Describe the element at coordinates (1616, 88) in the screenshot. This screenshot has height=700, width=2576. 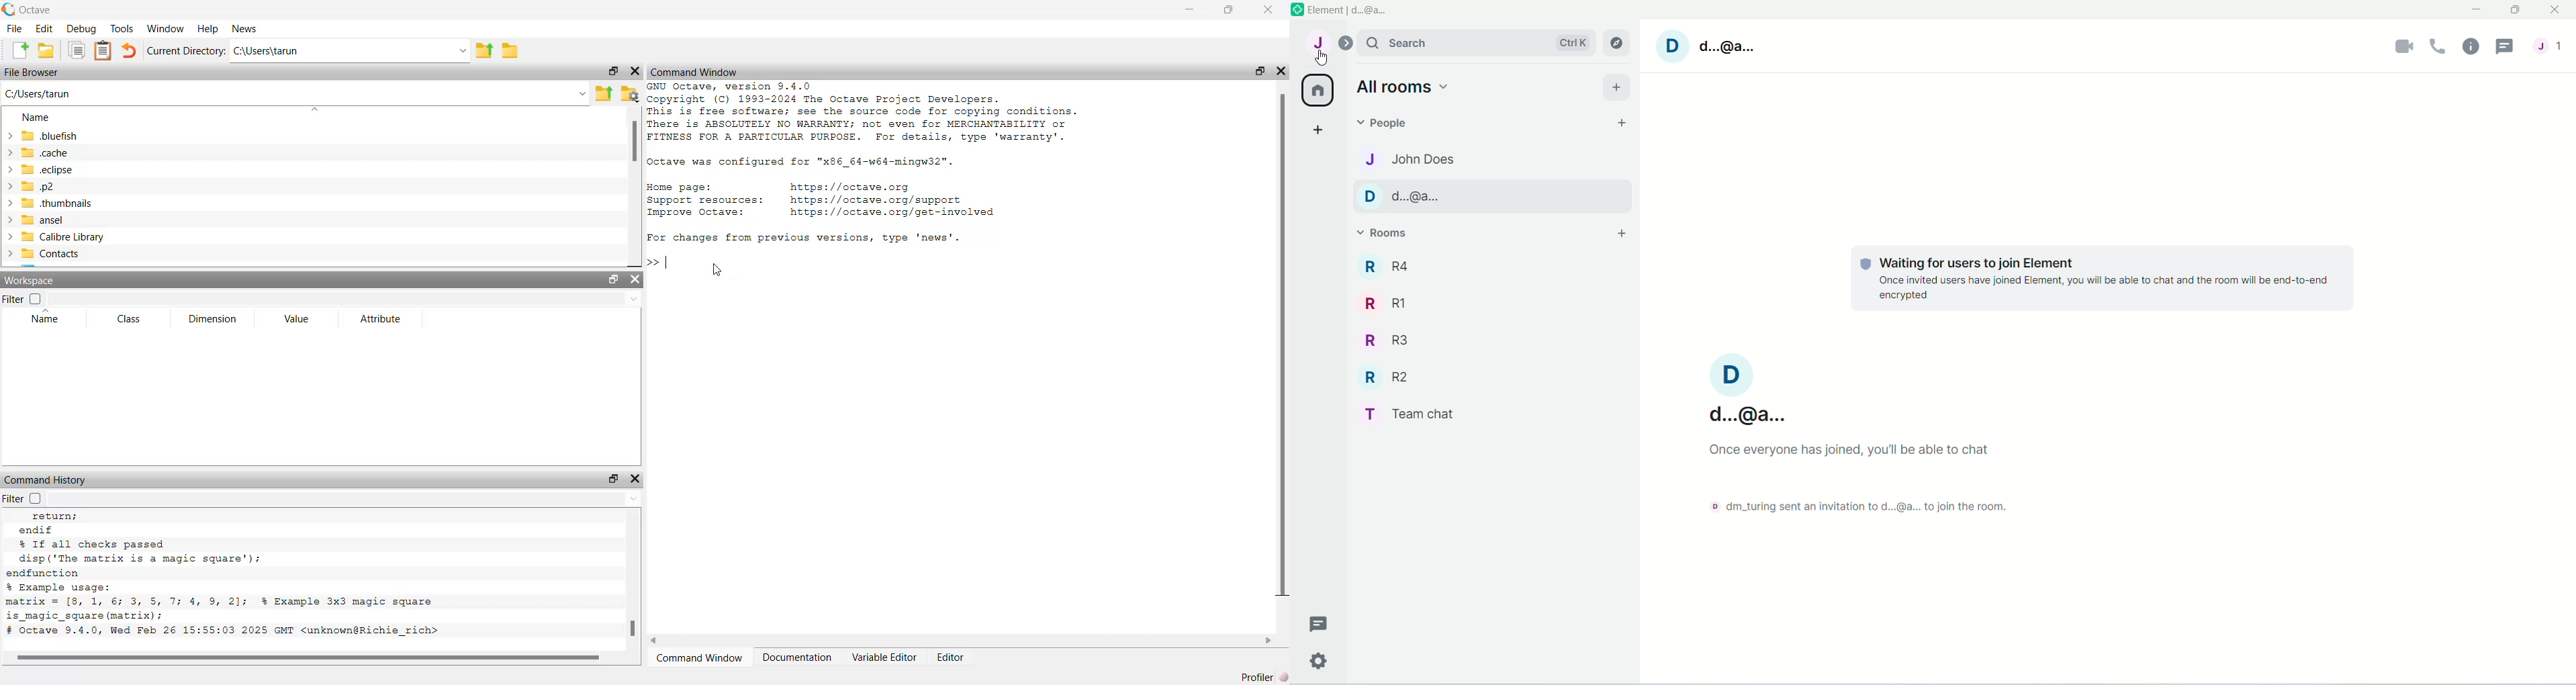
I see `Add` at that location.